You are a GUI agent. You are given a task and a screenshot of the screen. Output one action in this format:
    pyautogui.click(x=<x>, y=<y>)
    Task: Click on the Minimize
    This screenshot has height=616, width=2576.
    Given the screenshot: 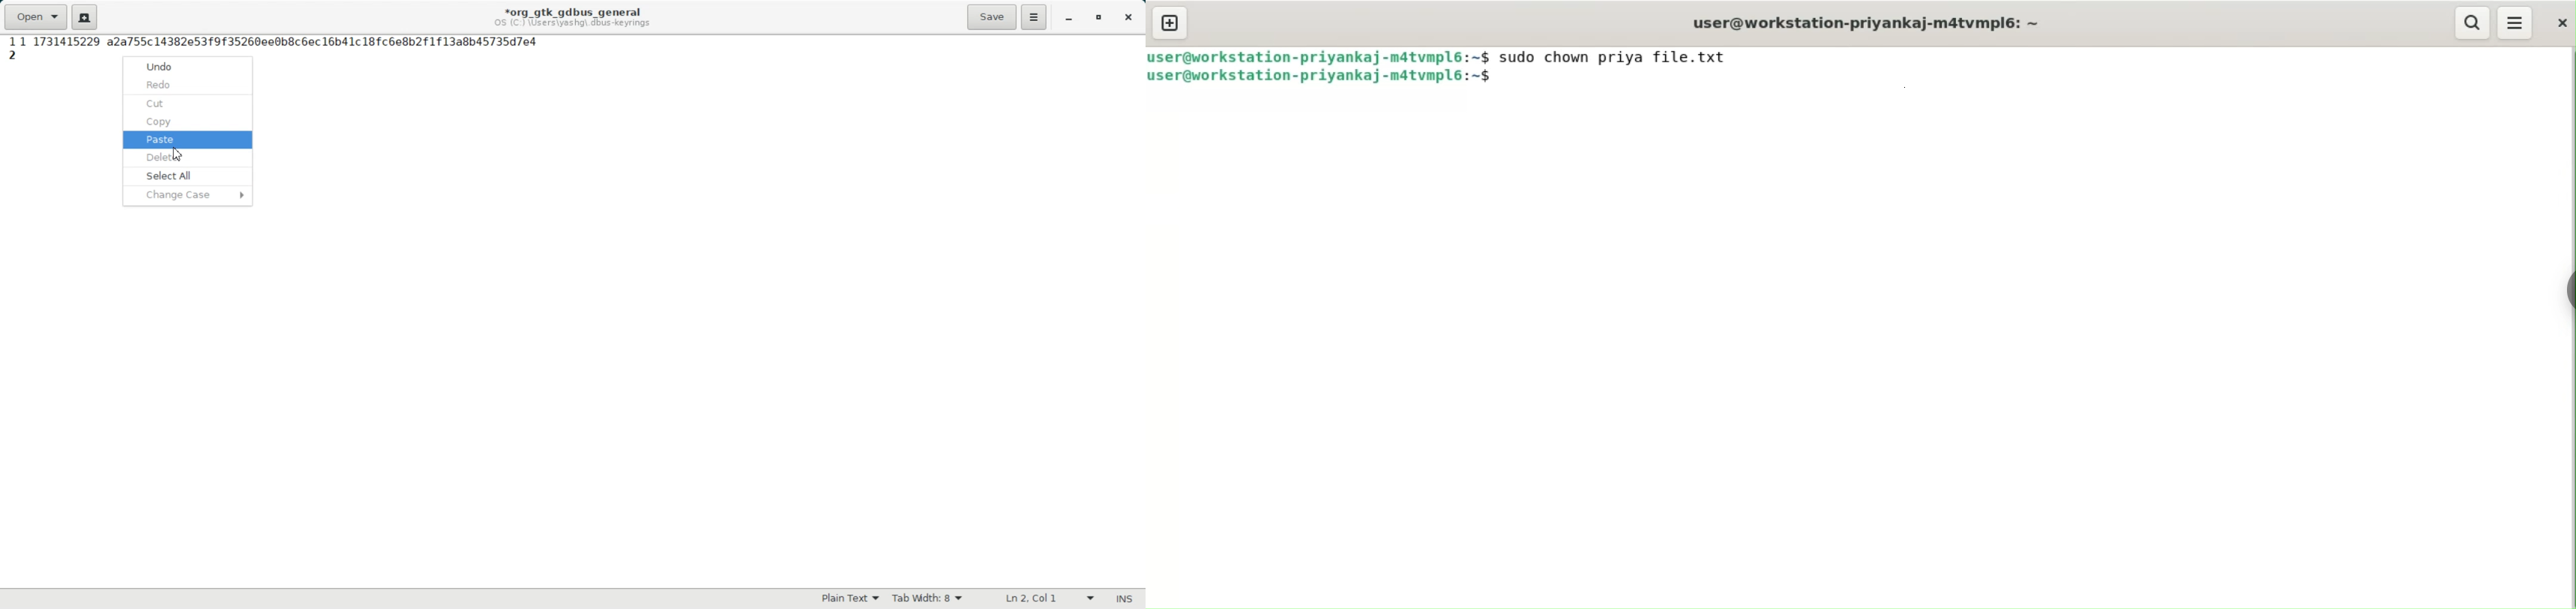 What is the action you would take?
    pyautogui.click(x=1068, y=19)
    